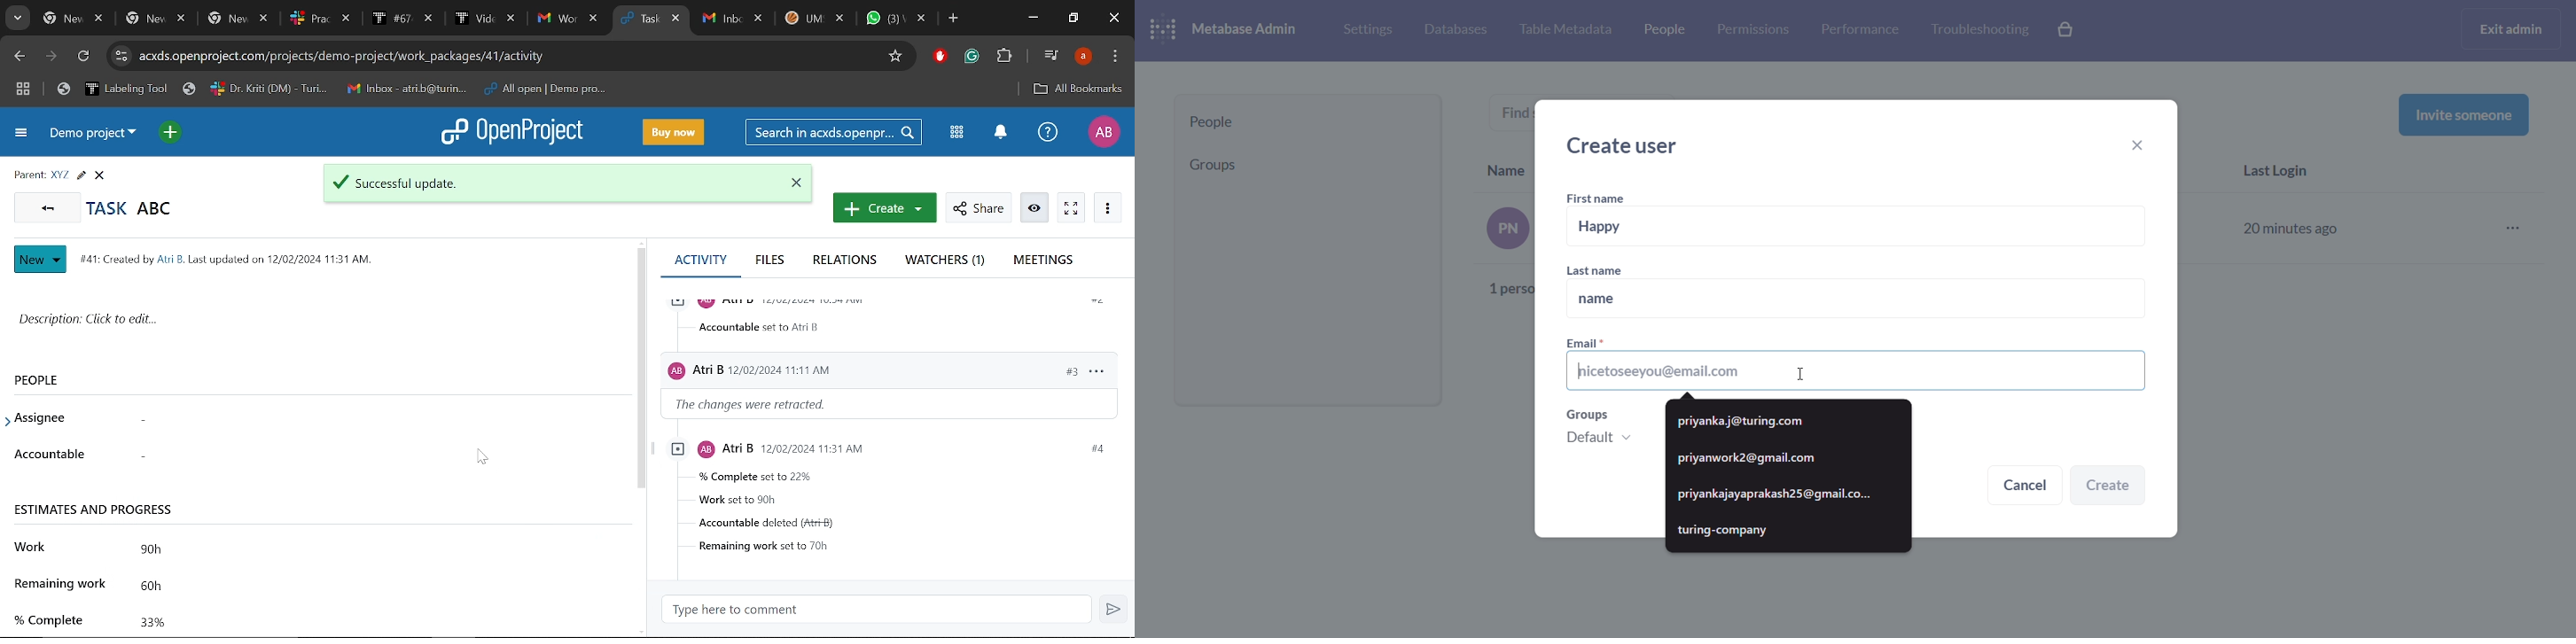 This screenshot has width=2576, height=644. I want to click on Current task name, so click(136, 207).